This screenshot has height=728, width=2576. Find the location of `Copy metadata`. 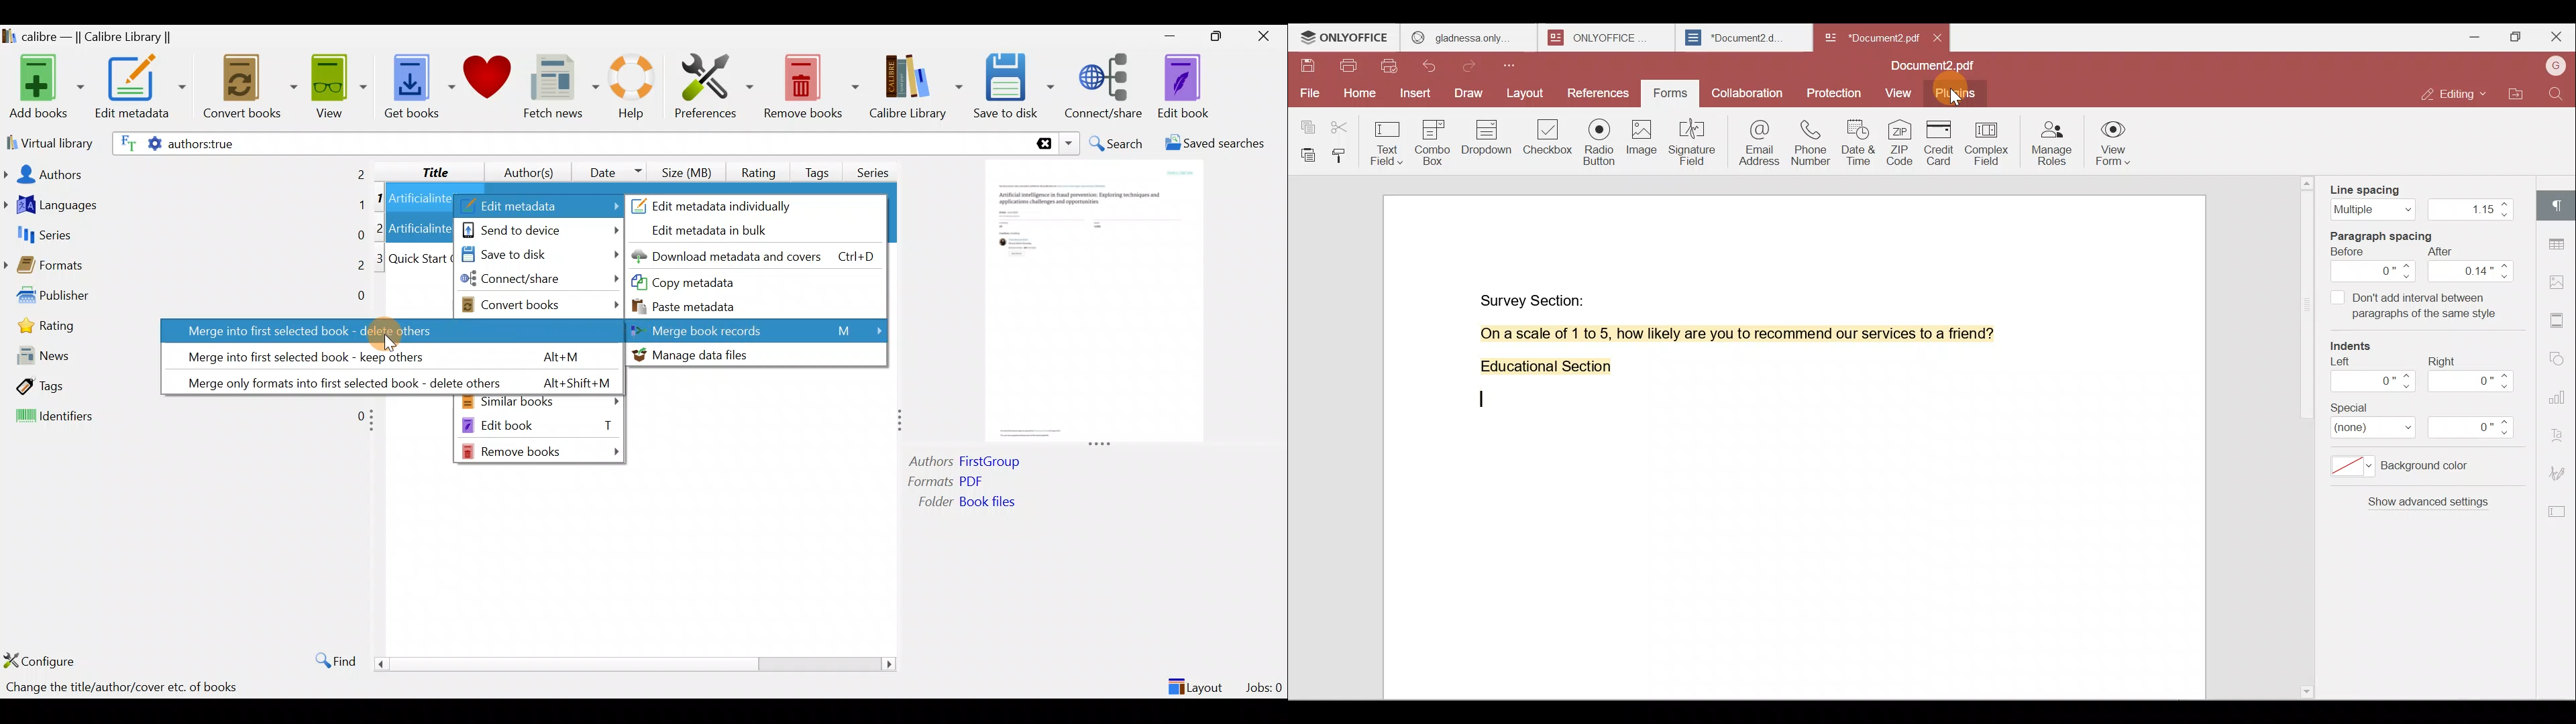

Copy metadata is located at coordinates (710, 282).